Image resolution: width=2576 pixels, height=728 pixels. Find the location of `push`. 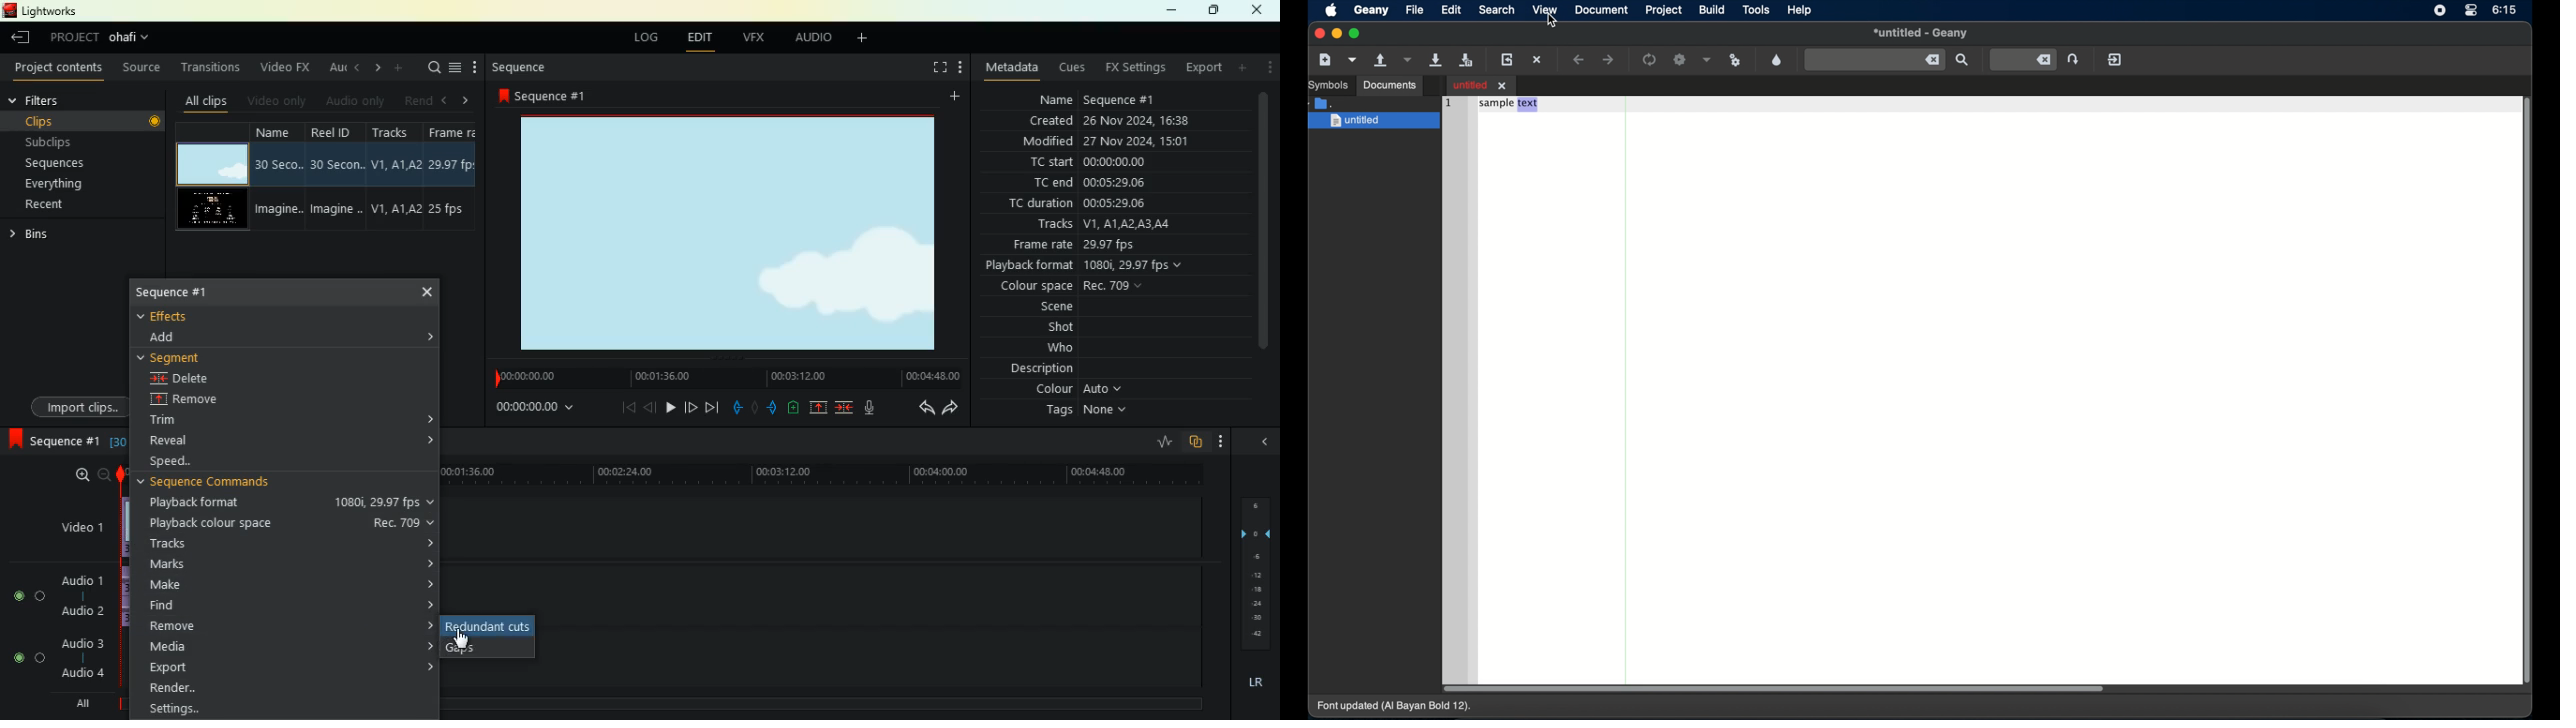

push is located at coordinates (773, 407).